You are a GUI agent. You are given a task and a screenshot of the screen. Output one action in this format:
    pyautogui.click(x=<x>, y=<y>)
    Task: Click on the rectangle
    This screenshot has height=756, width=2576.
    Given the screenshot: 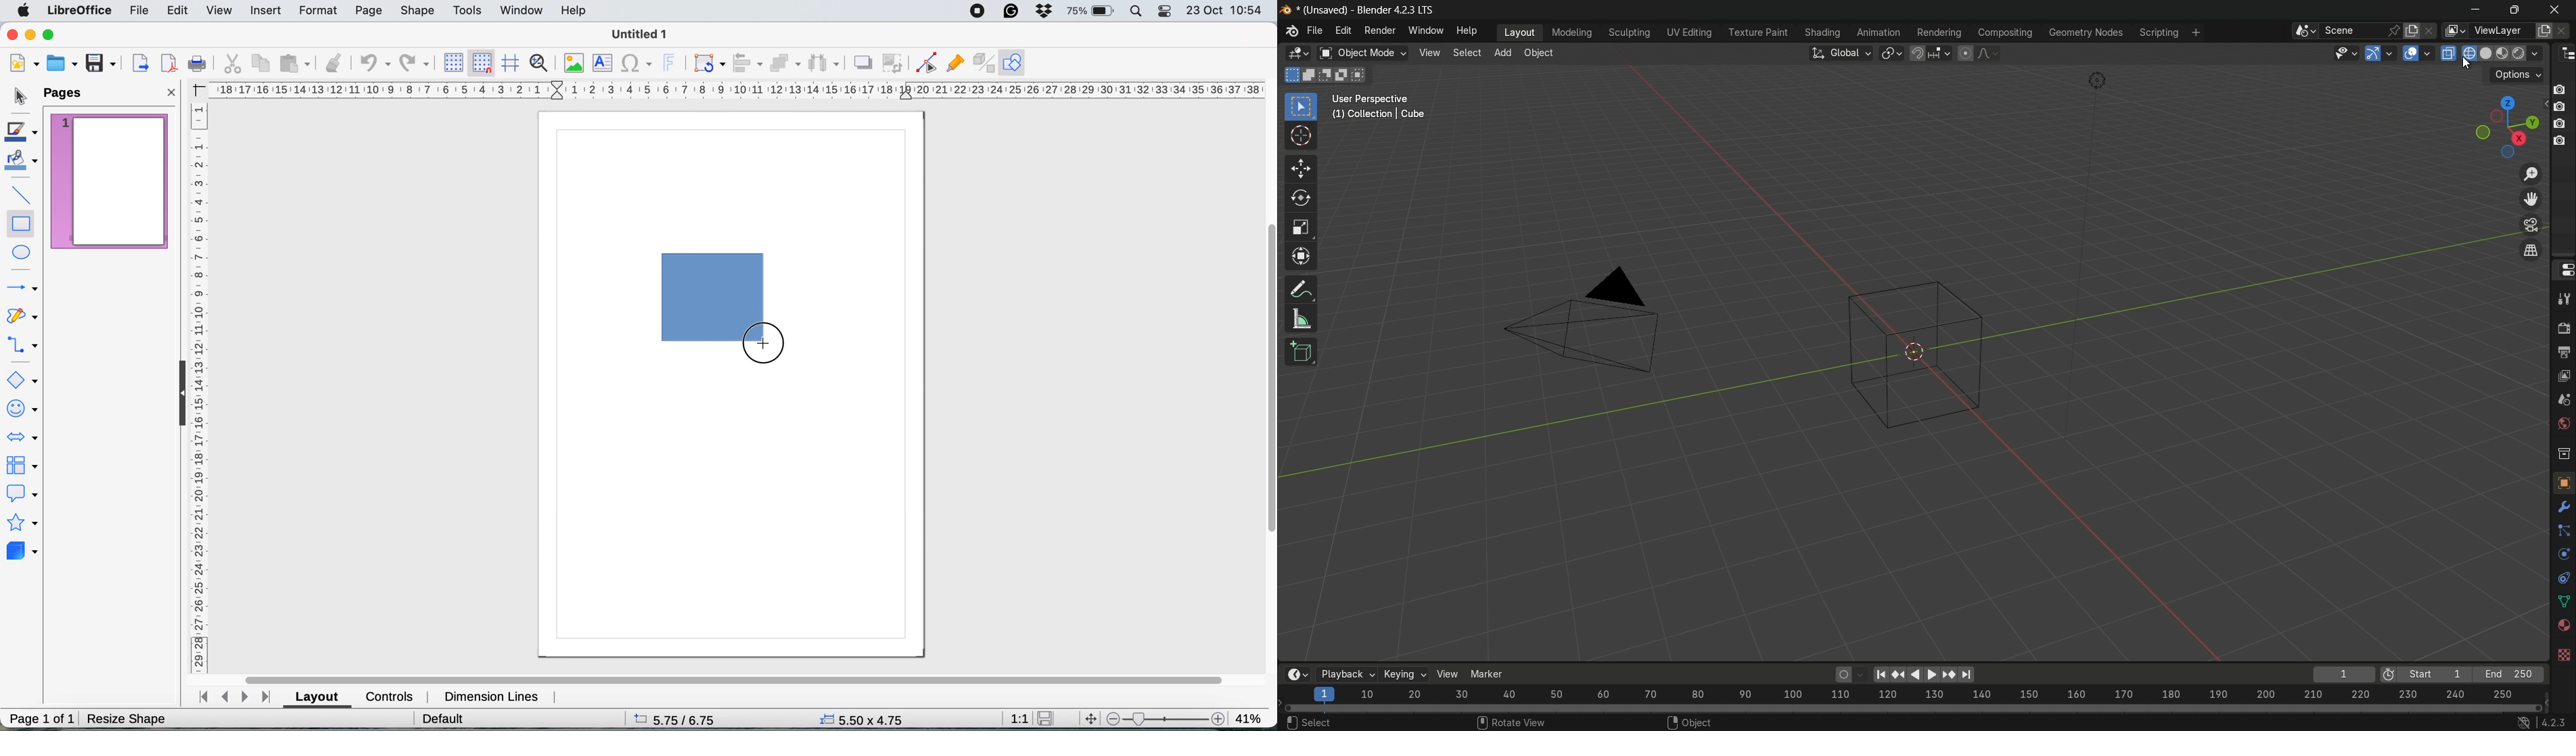 What is the action you would take?
    pyautogui.click(x=22, y=222)
    